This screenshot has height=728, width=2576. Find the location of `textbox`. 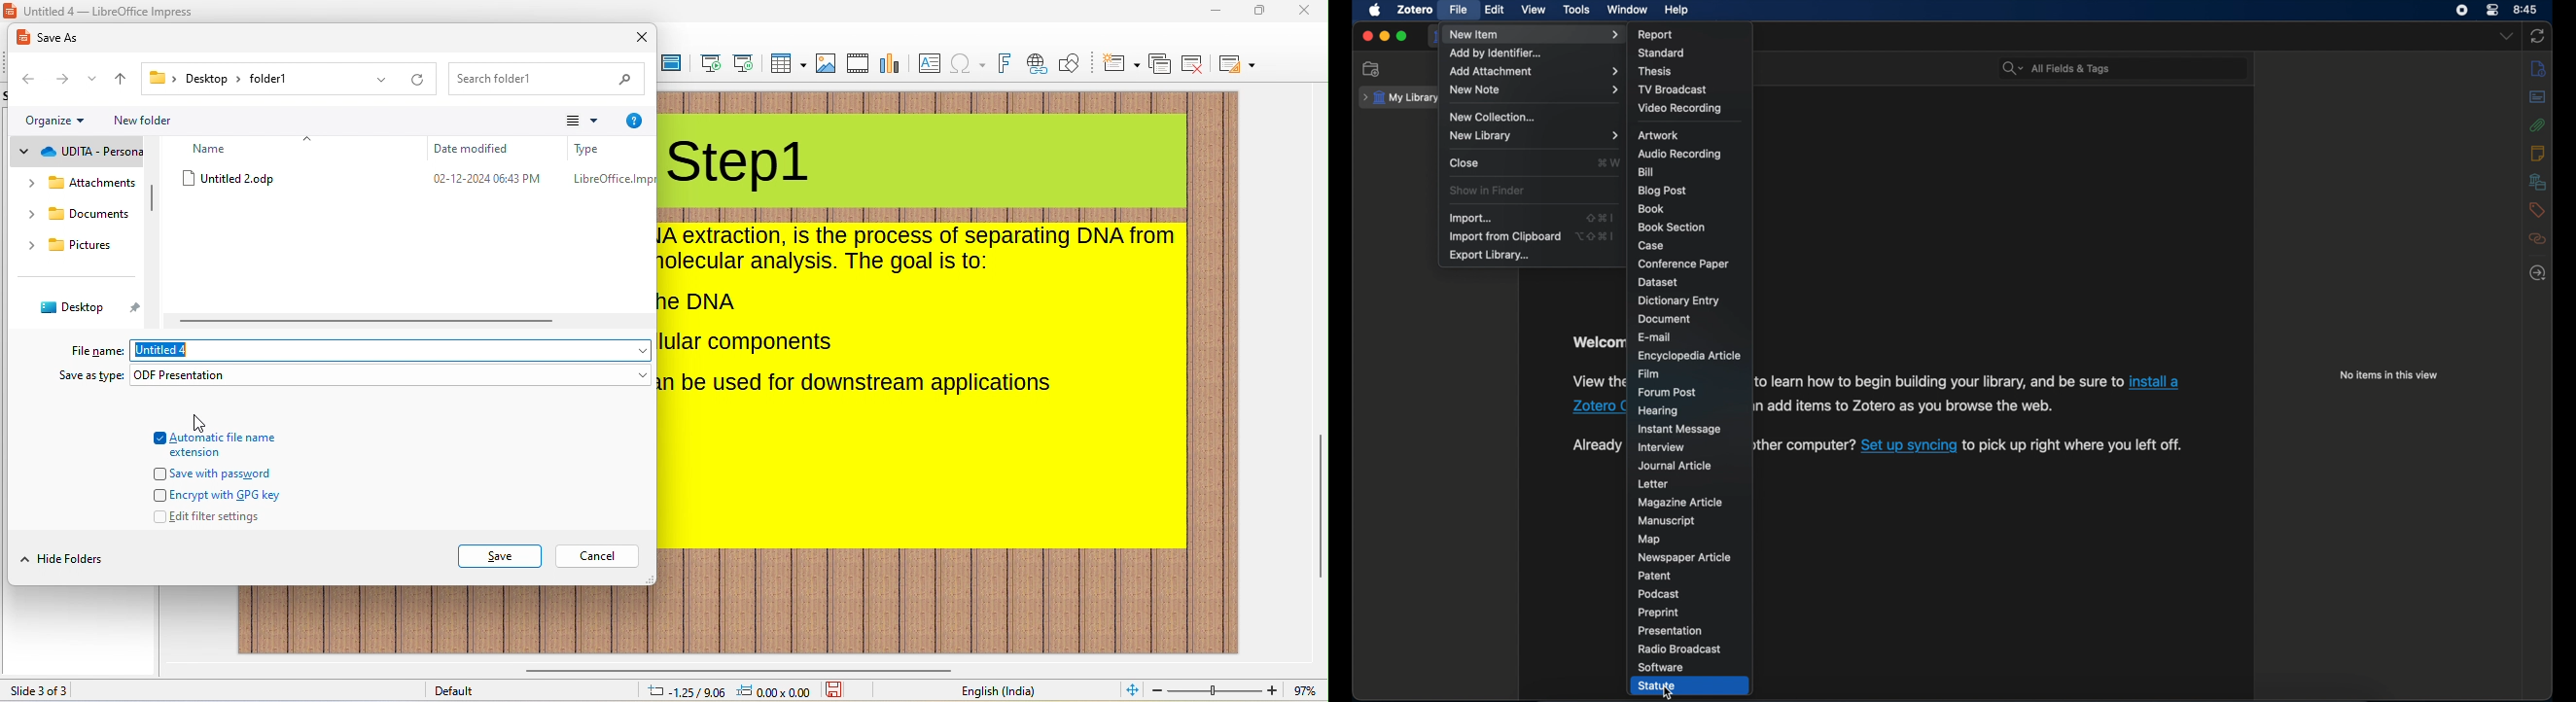

textbox is located at coordinates (932, 65).